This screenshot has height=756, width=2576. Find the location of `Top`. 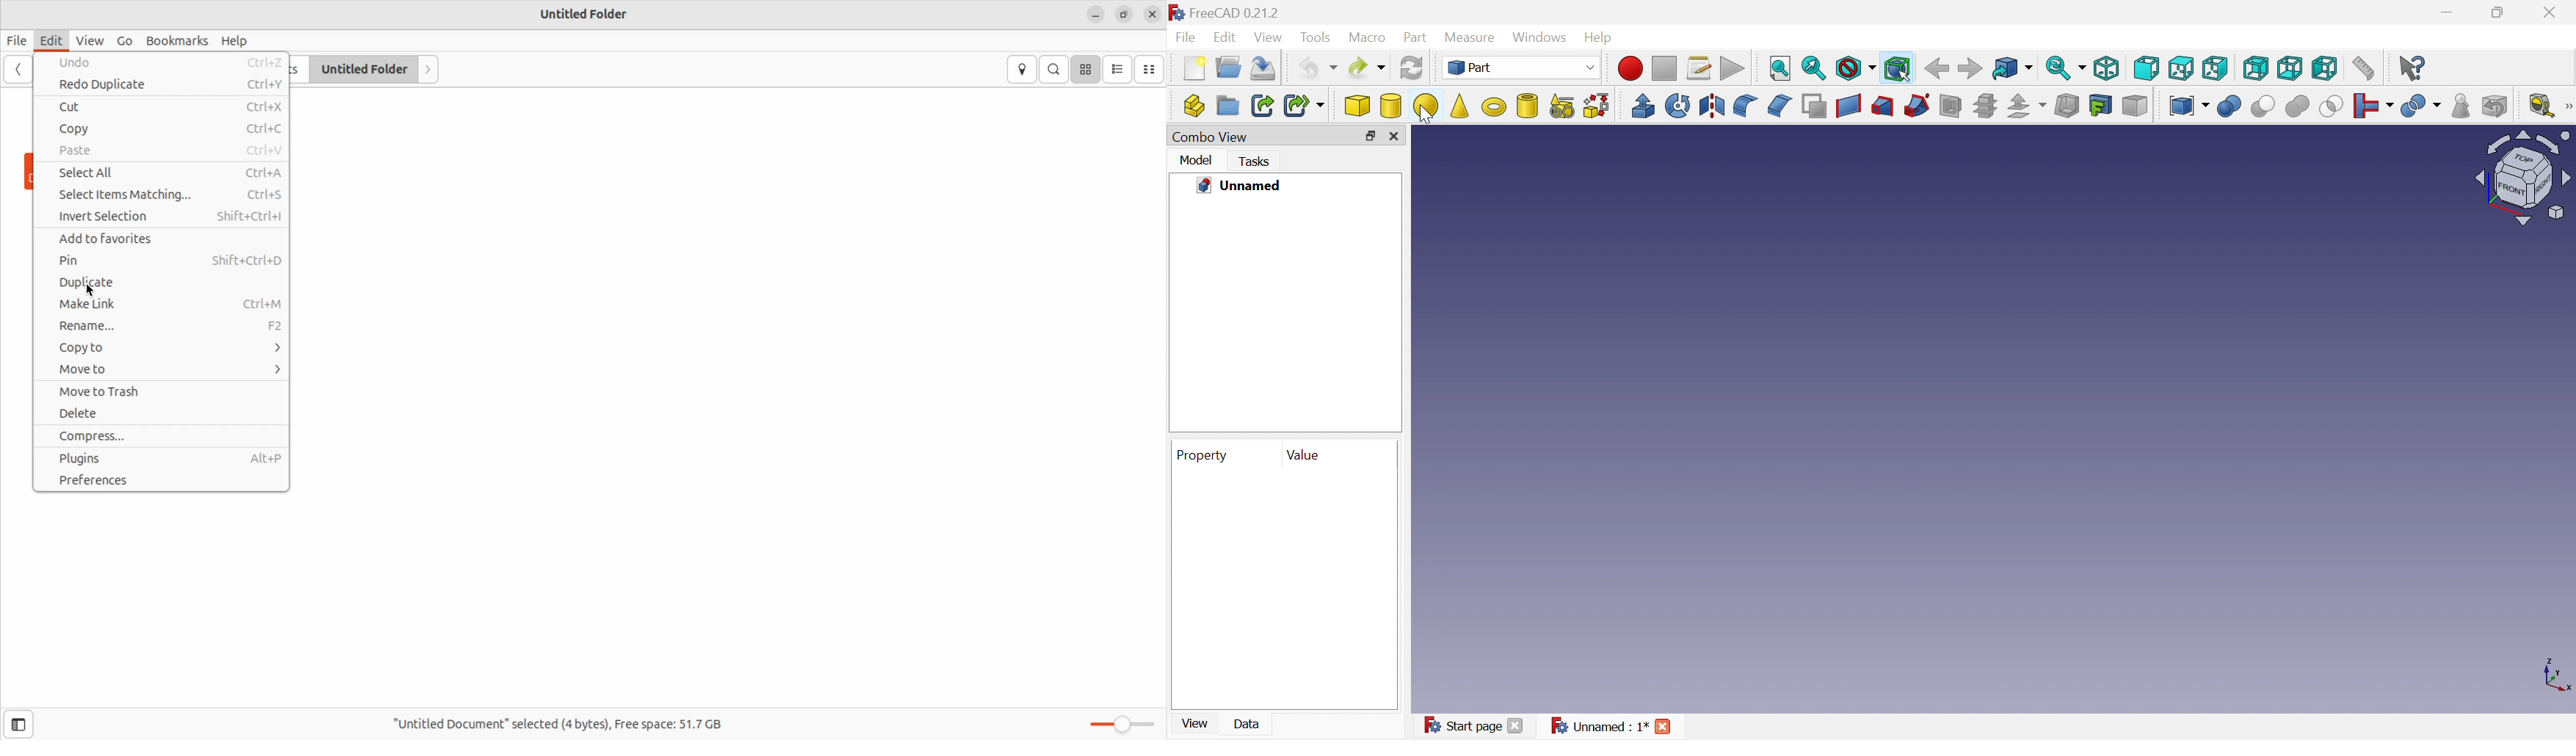

Top is located at coordinates (2180, 69).